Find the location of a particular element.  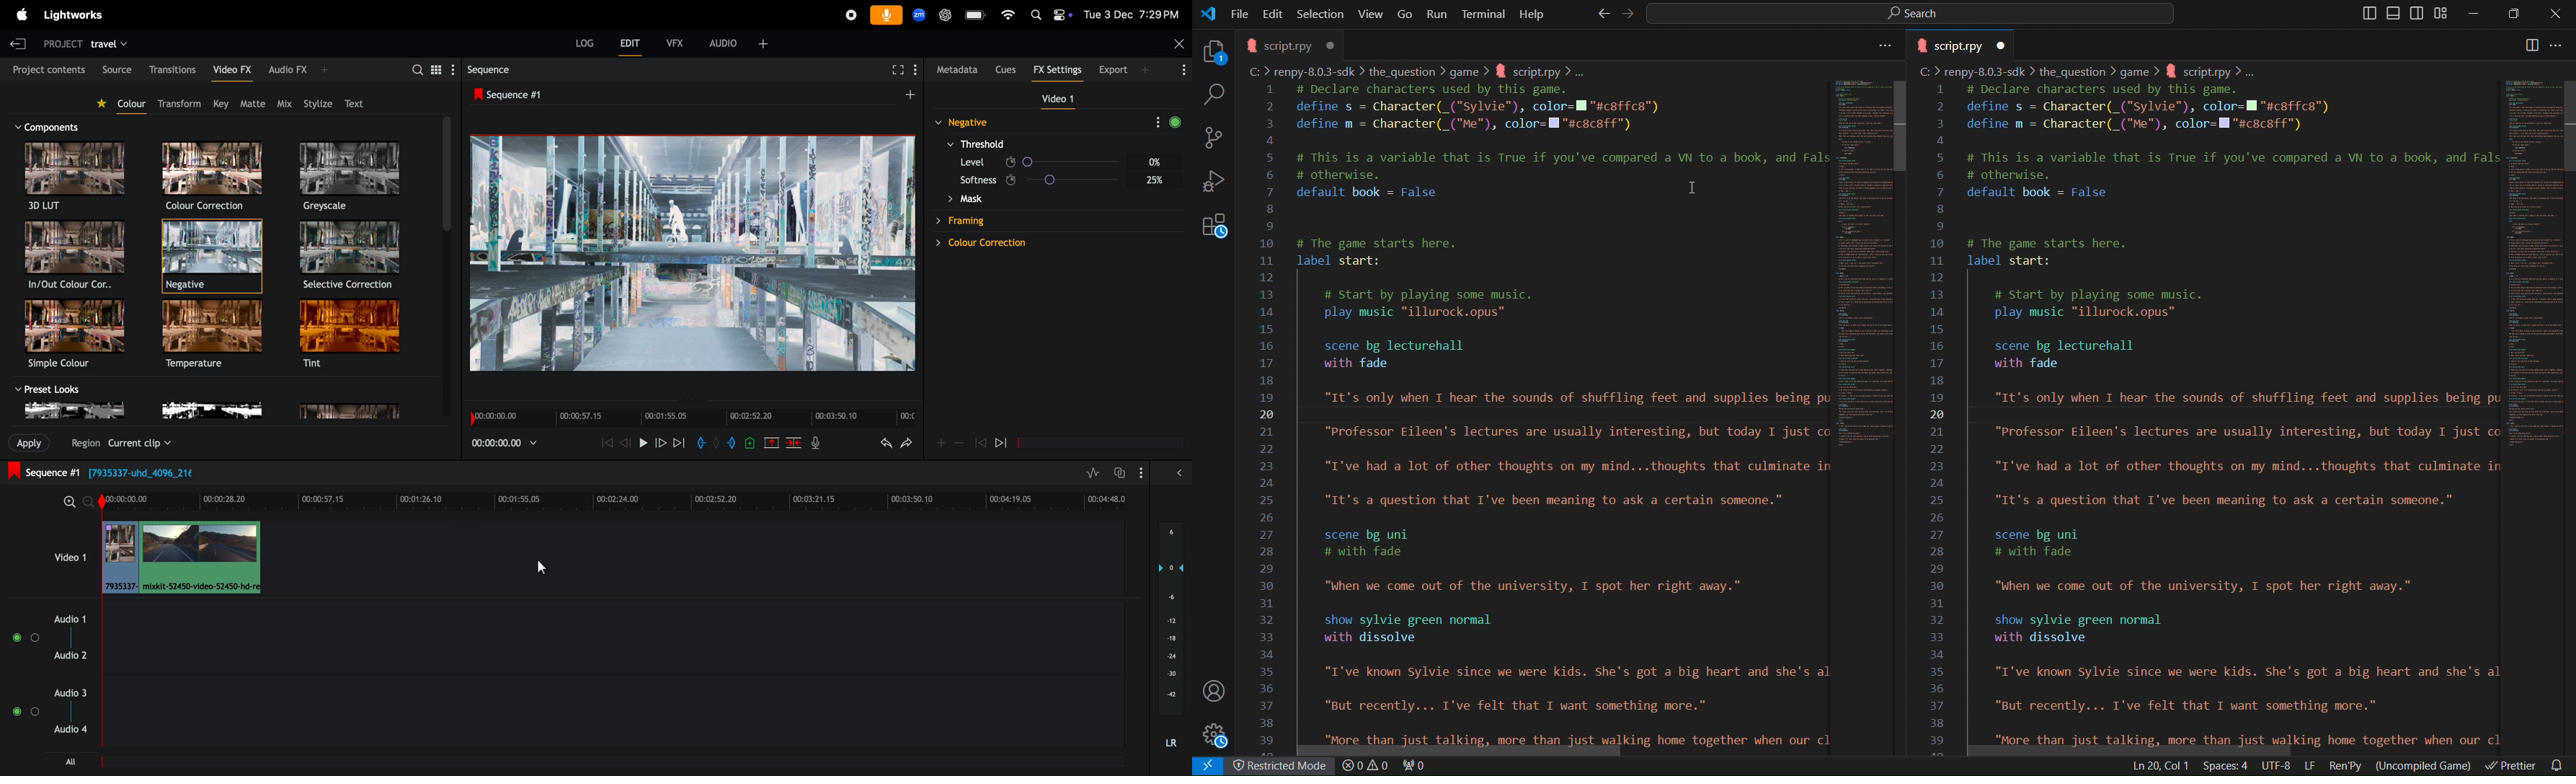

 is located at coordinates (1154, 180).